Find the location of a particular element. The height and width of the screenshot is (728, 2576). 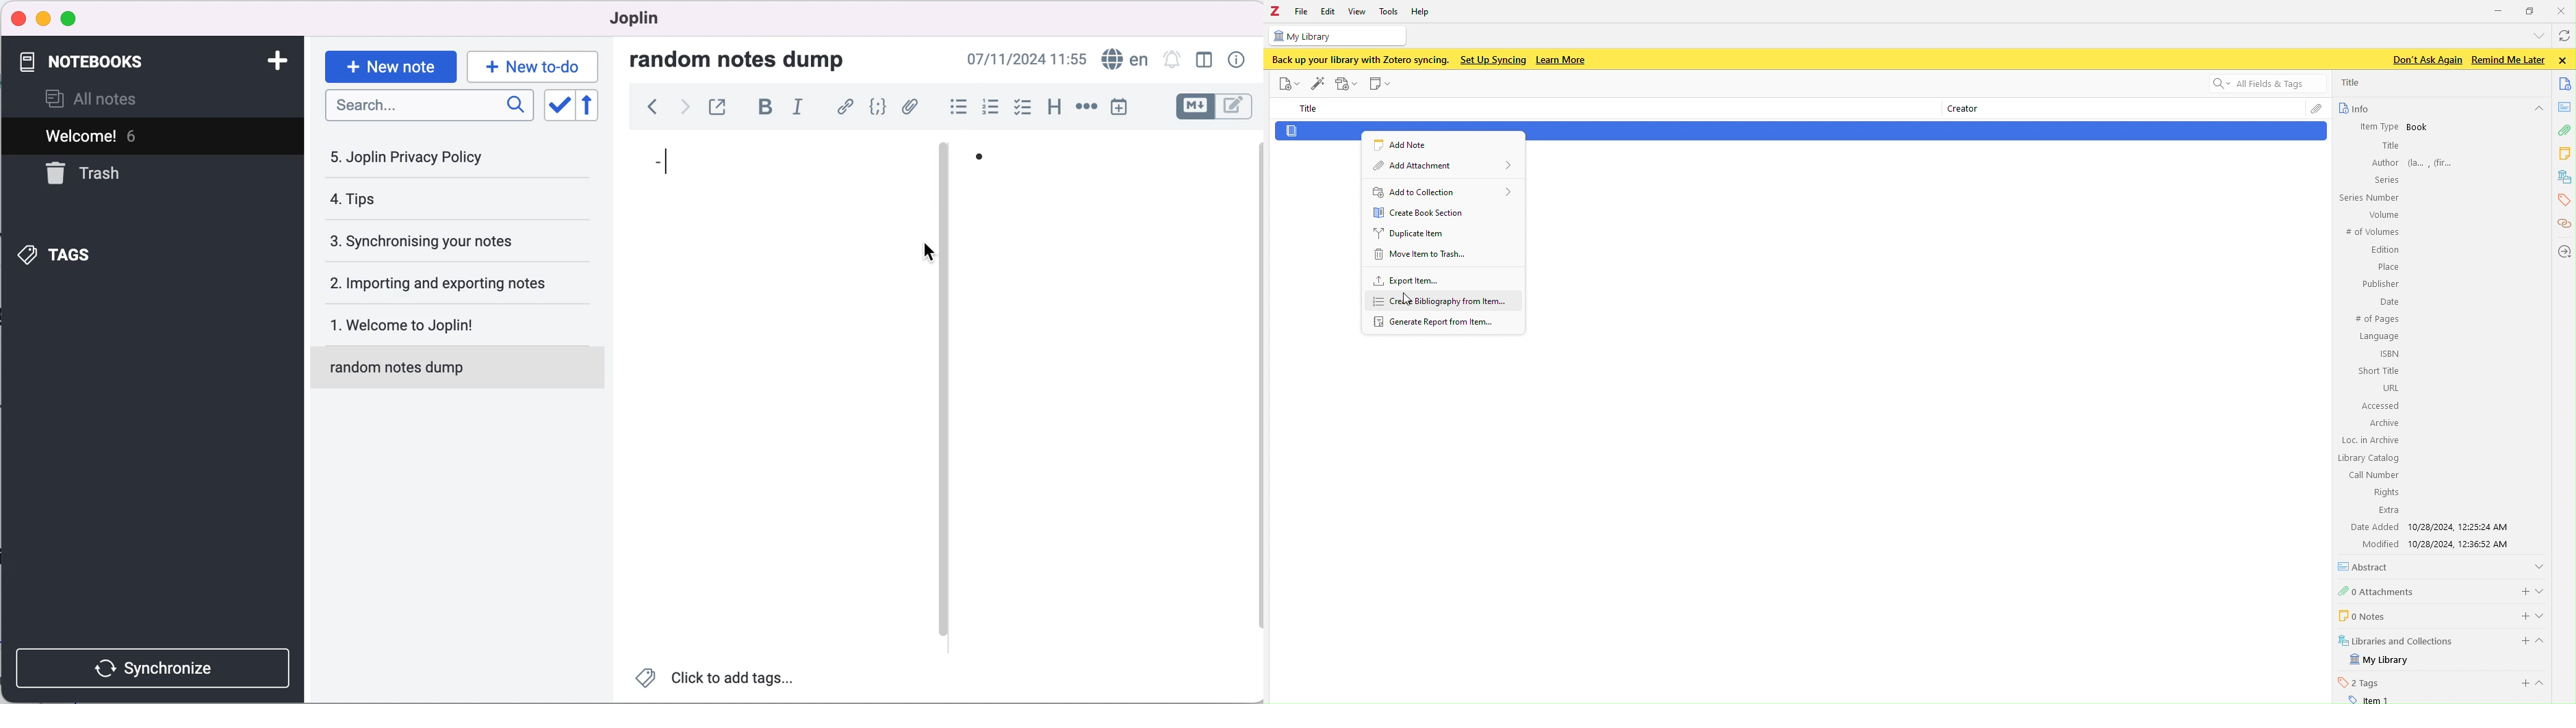

horizontal rule is located at coordinates (1086, 106).